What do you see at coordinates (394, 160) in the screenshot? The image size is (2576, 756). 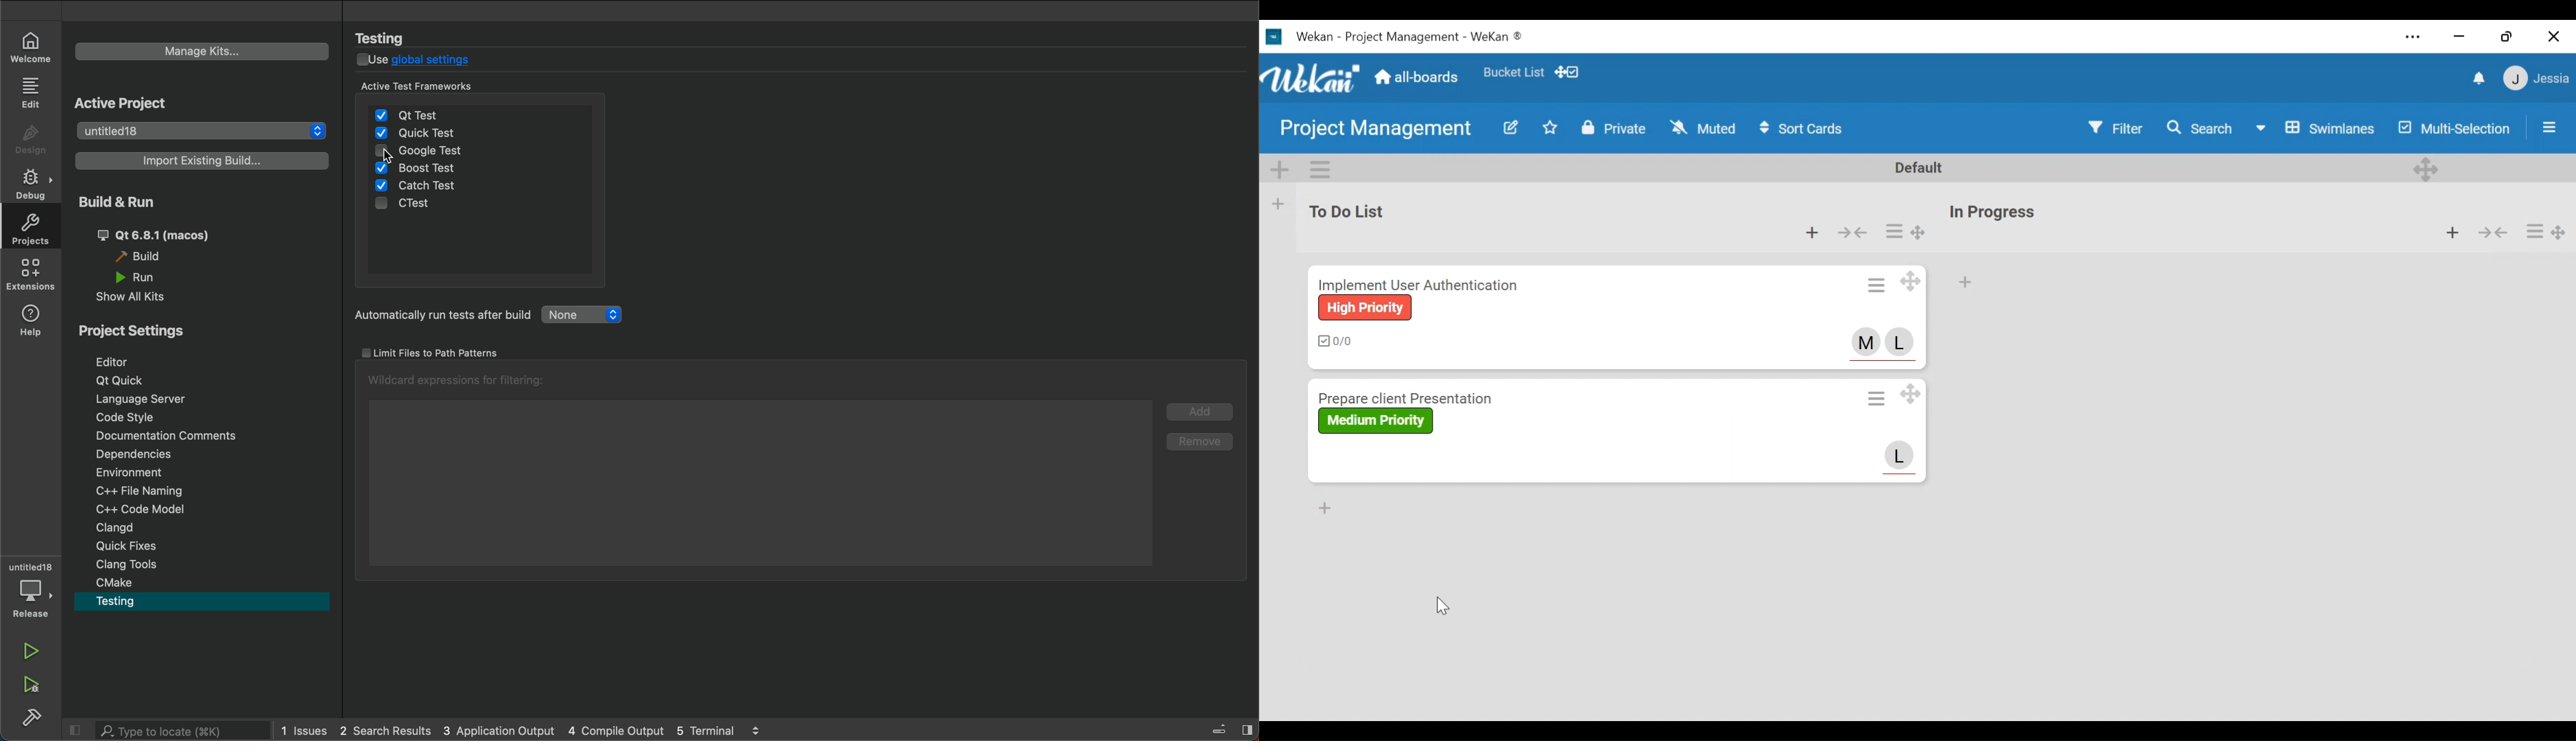 I see `cursor` at bounding box center [394, 160].